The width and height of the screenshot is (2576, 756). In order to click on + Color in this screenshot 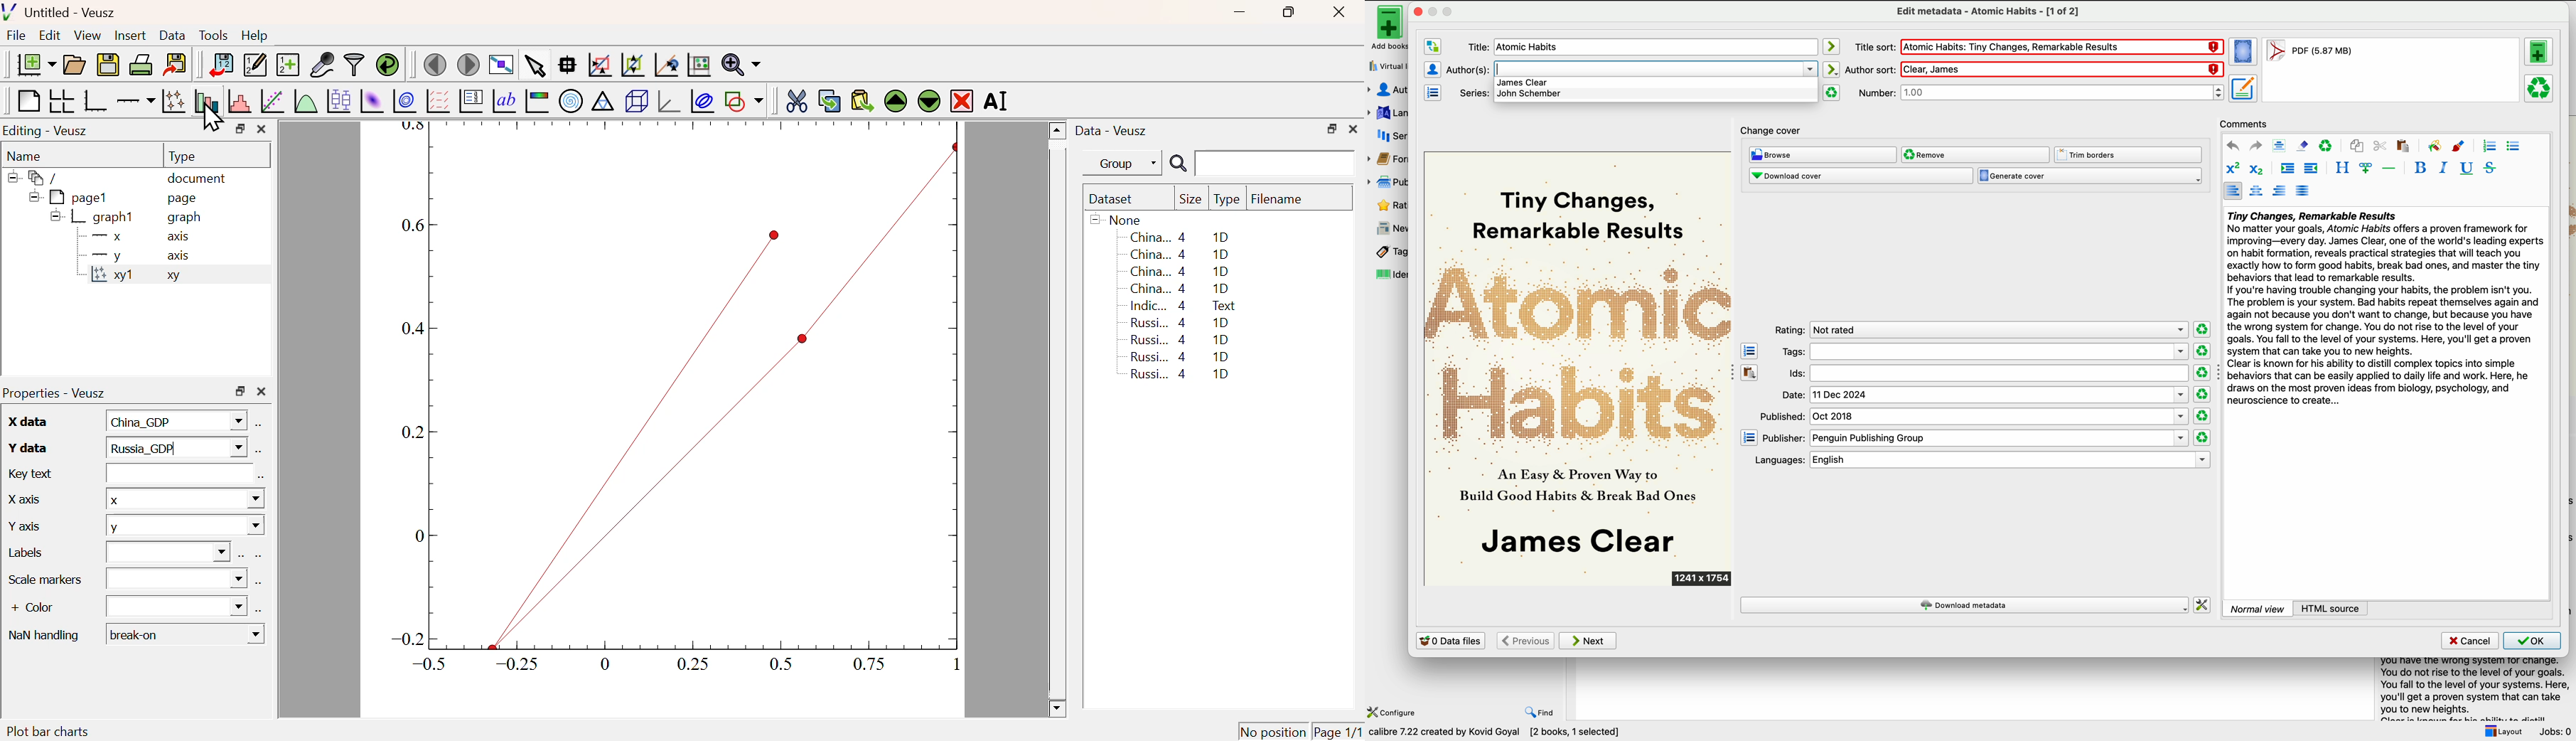, I will do `click(44, 609)`.